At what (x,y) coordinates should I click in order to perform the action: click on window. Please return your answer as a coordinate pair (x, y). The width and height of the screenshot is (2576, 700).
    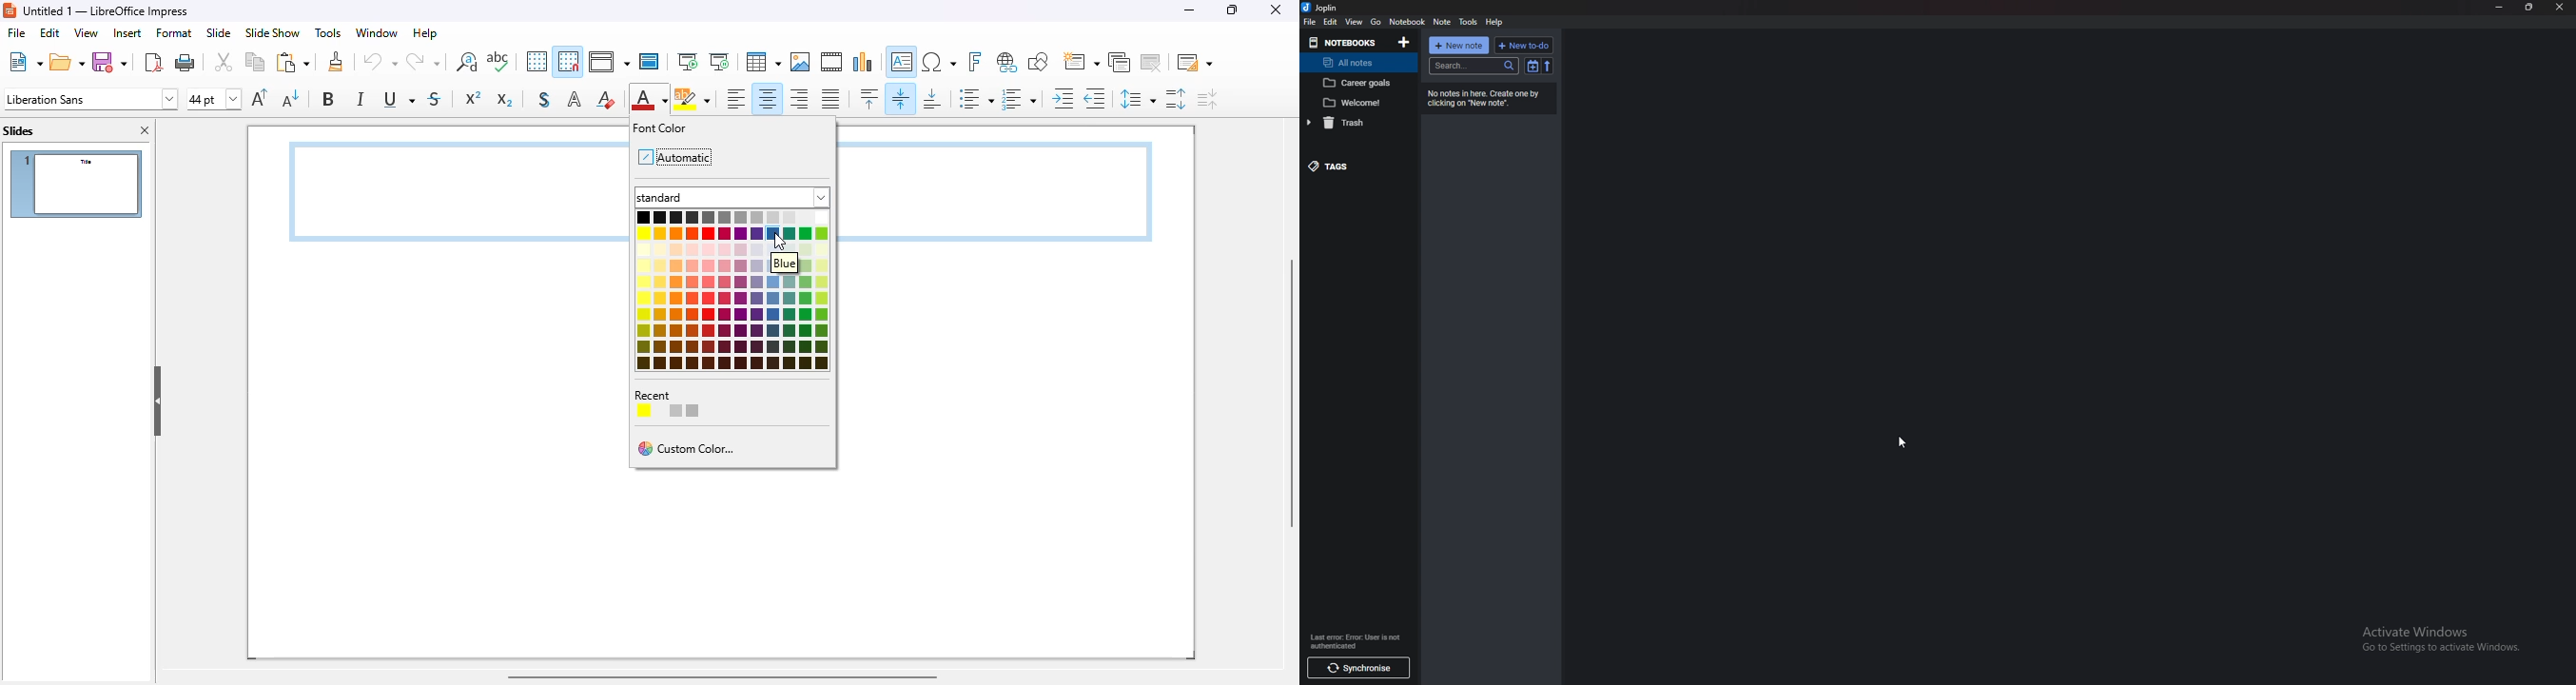
    Looking at the image, I should click on (378, 33).